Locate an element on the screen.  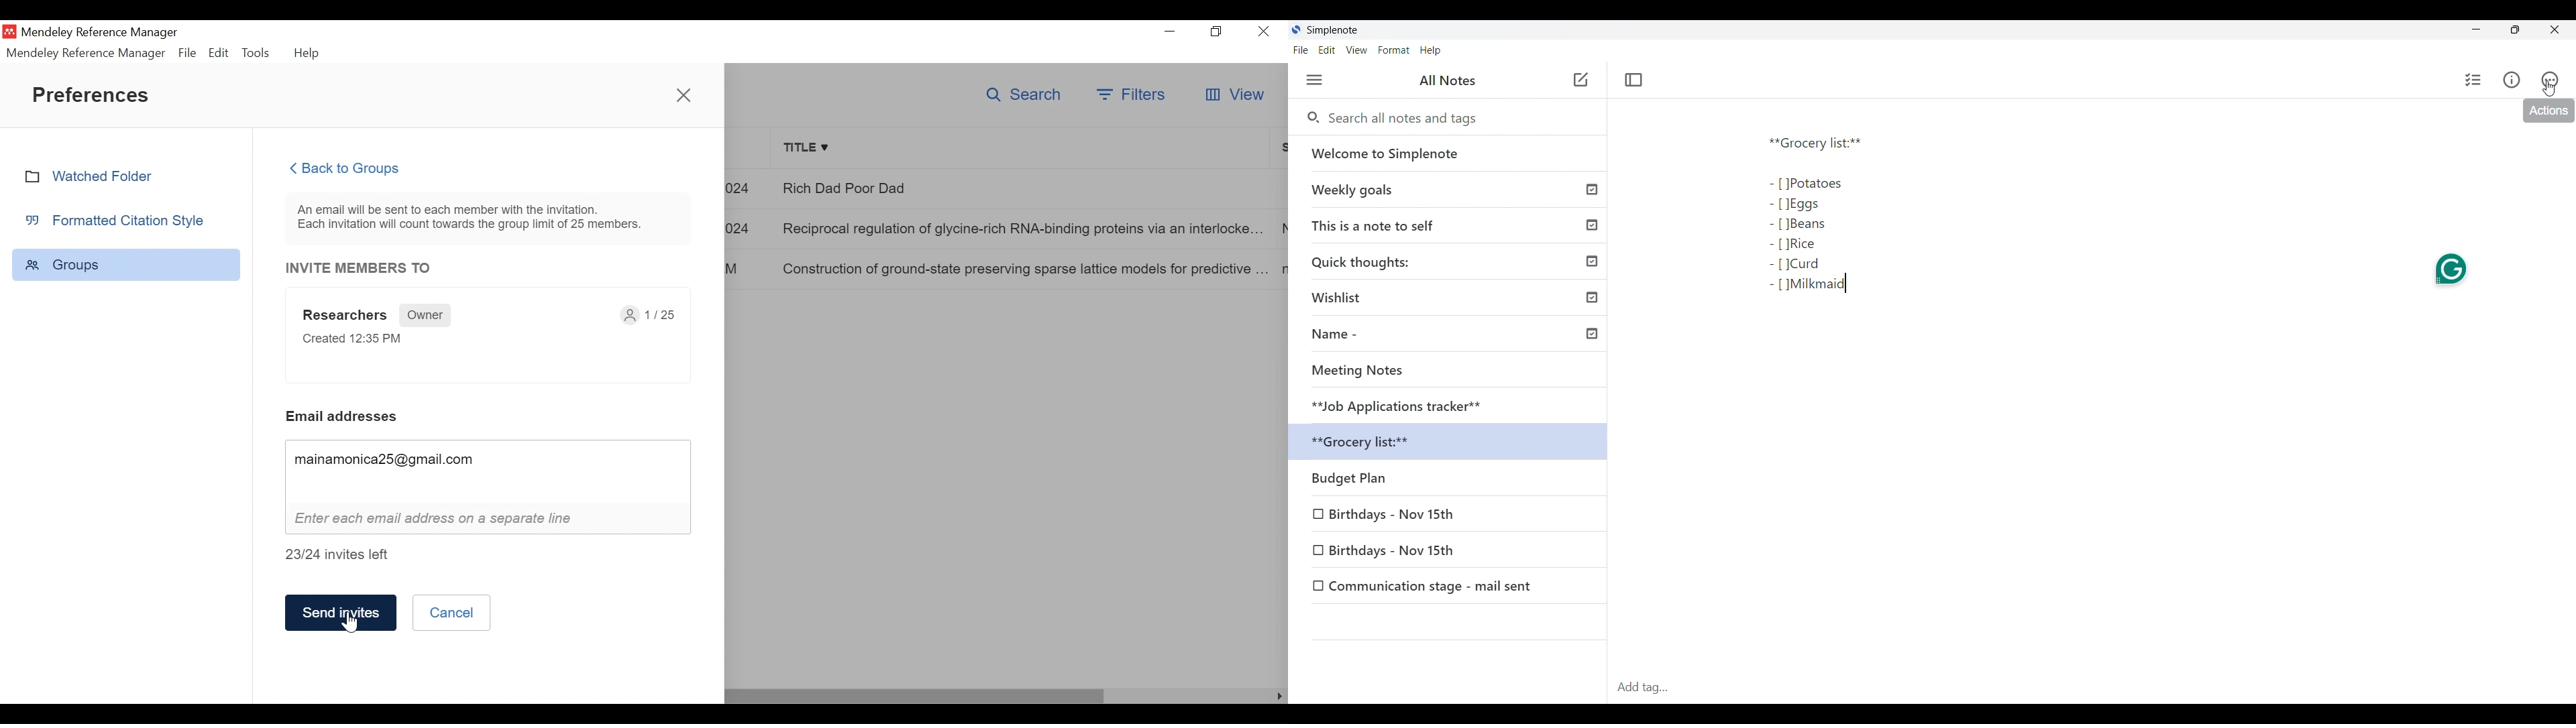
Edit is located at coordinates (1327, 50).